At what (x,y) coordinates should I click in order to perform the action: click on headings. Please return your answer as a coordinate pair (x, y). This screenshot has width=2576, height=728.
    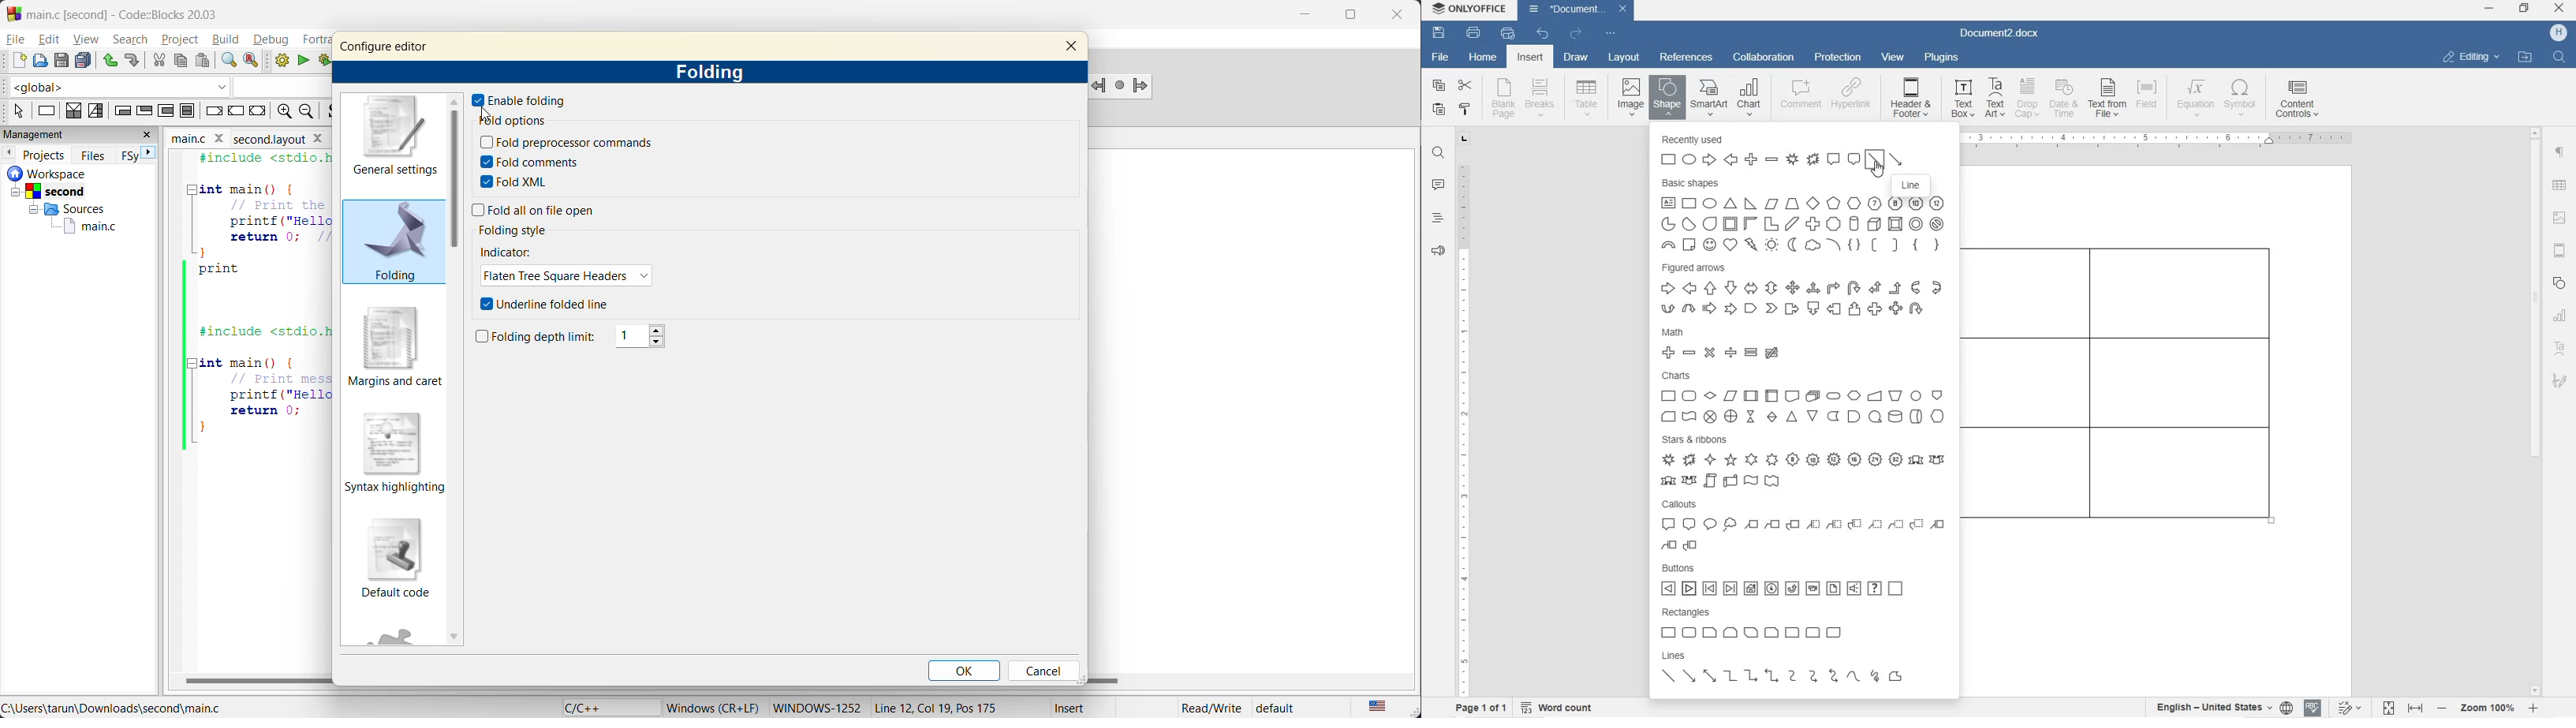
    Looking at the image, I should click on (1438, 218).